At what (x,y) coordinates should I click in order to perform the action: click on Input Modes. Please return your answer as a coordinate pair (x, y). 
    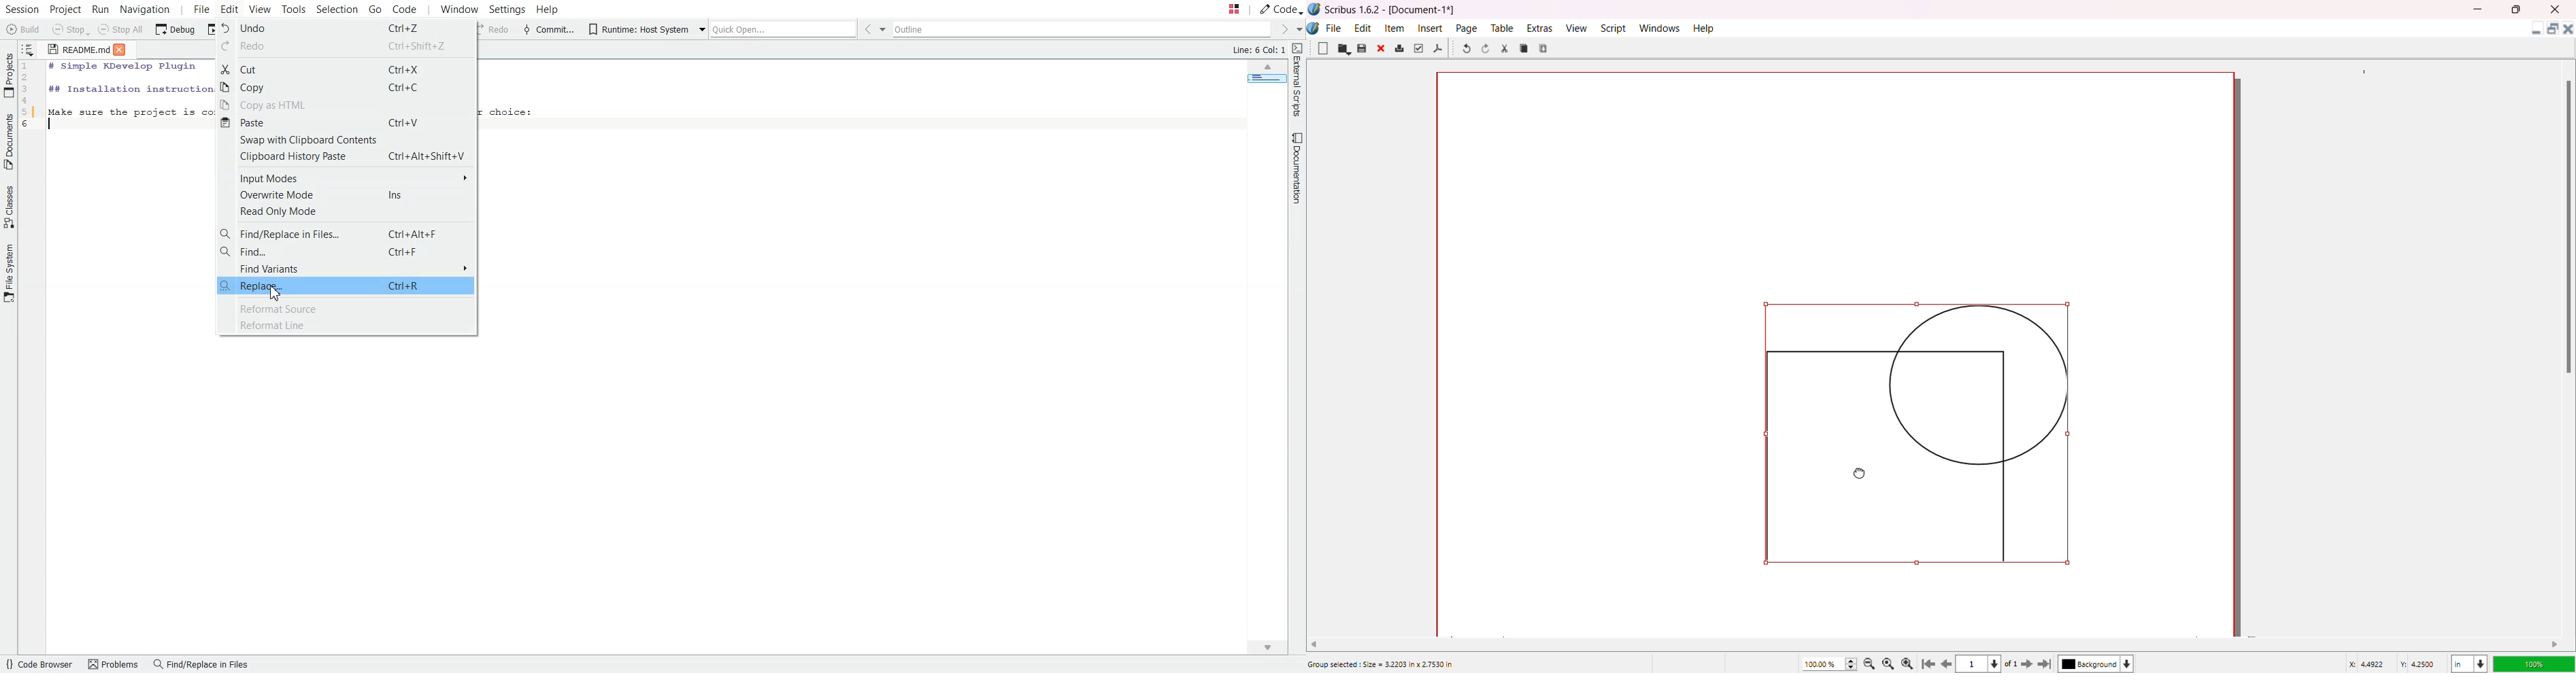
    Looking at the image, I should click on (346, 178).